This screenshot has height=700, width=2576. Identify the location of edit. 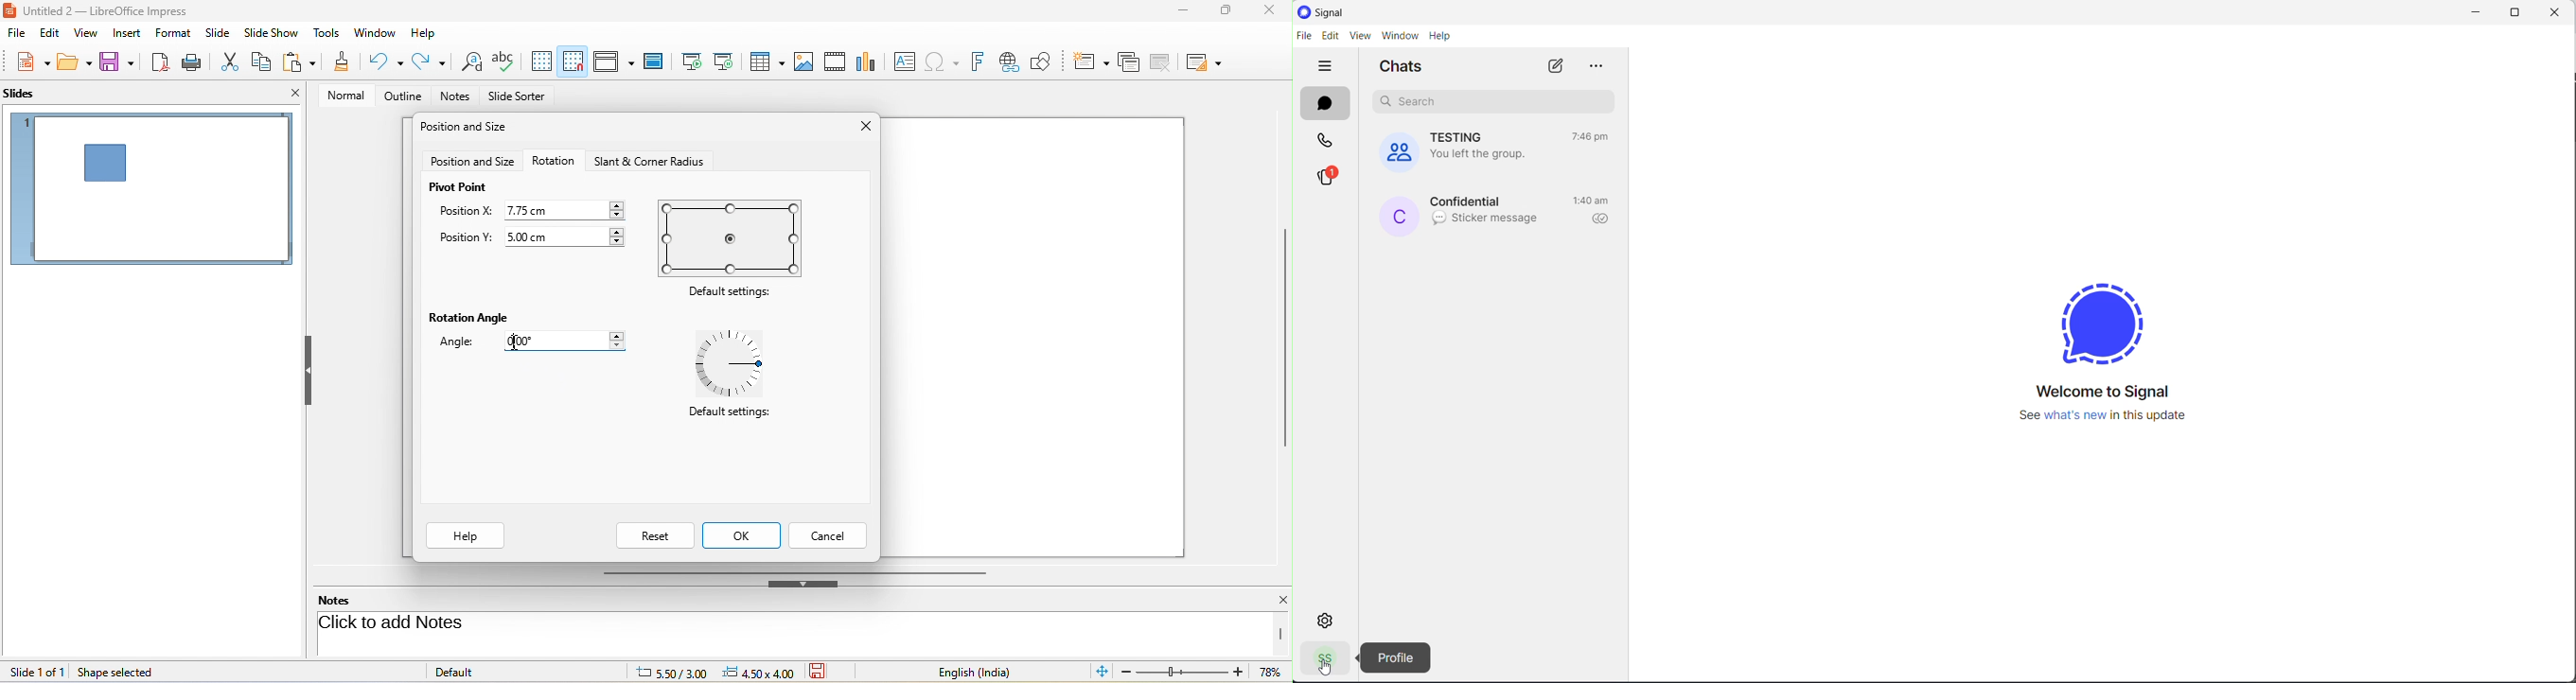
(48, 34).